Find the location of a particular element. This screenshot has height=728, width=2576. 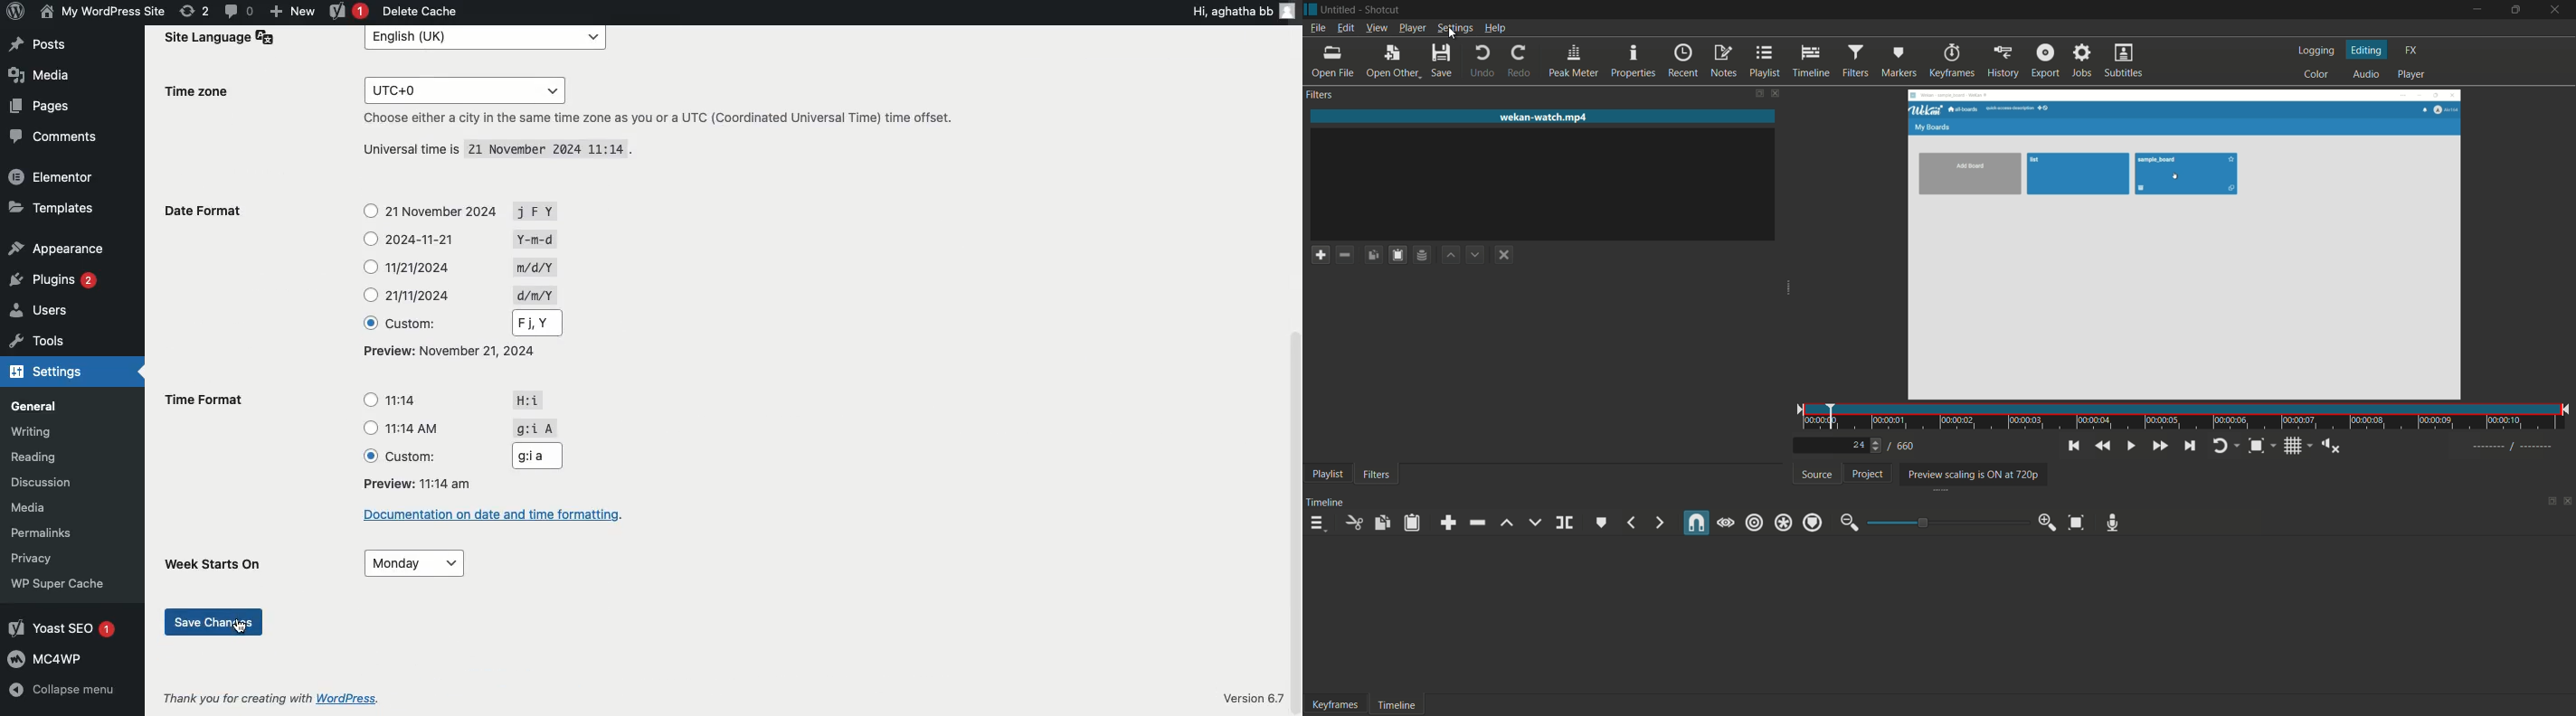

filters is located at coordinates (1856, 60).